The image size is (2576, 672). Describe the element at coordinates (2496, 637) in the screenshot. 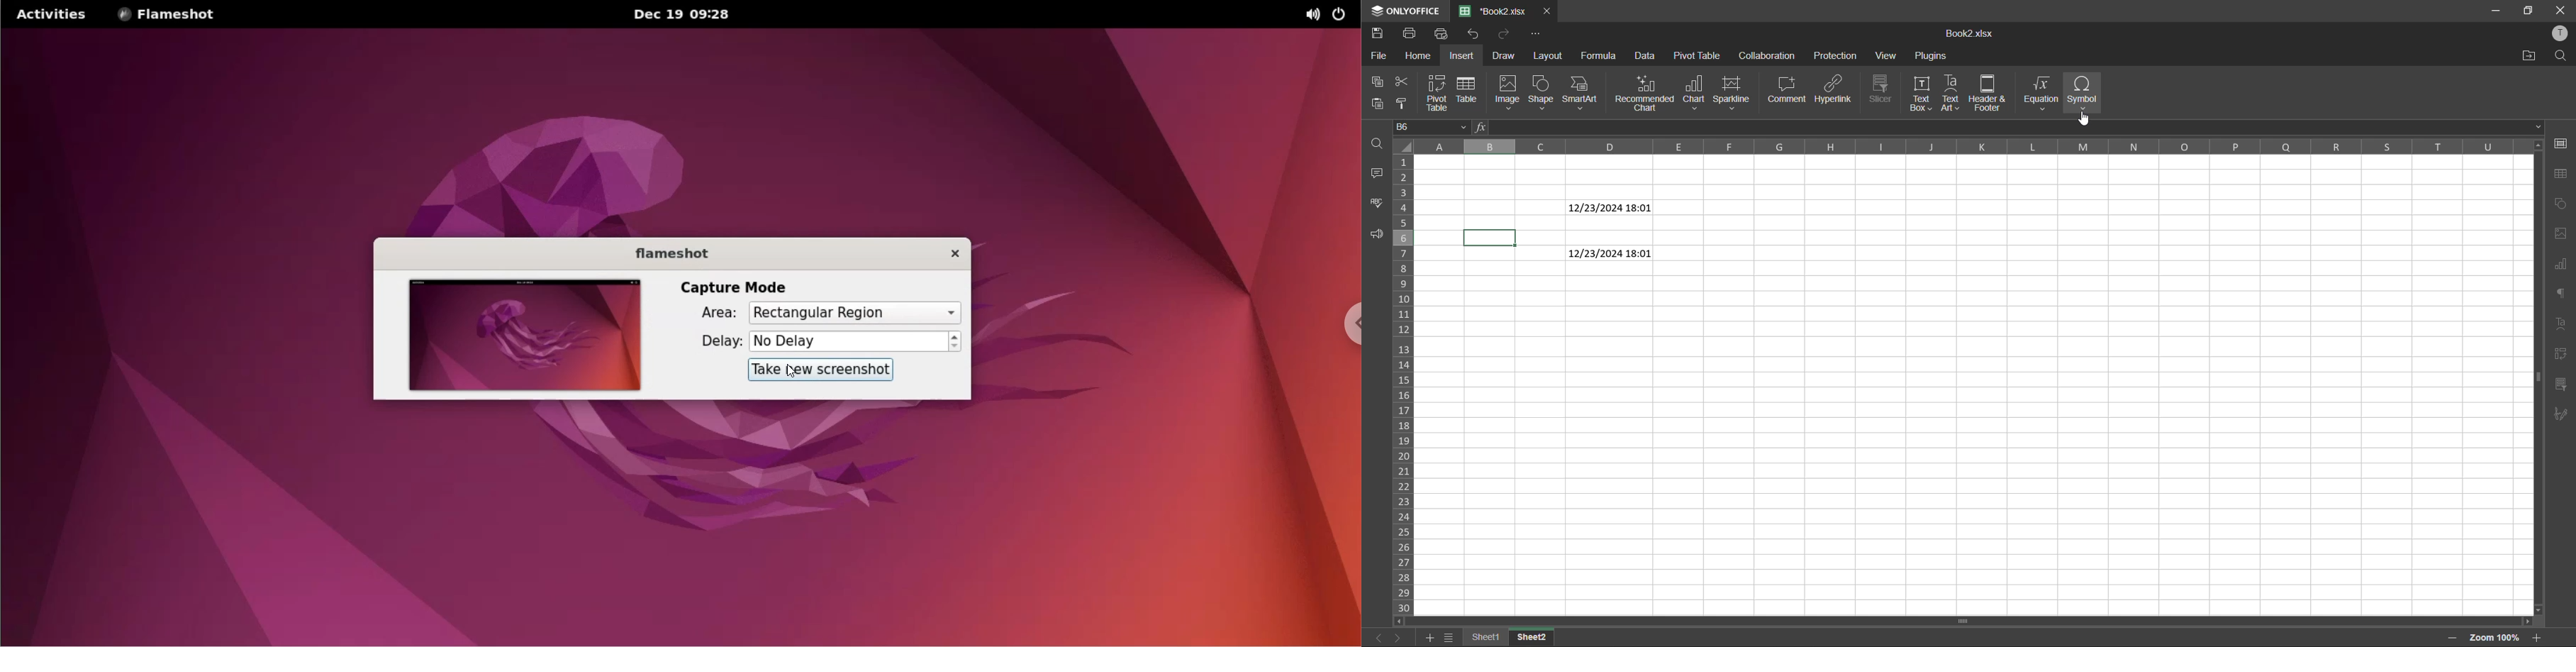

I see `zoom factor` at that location.